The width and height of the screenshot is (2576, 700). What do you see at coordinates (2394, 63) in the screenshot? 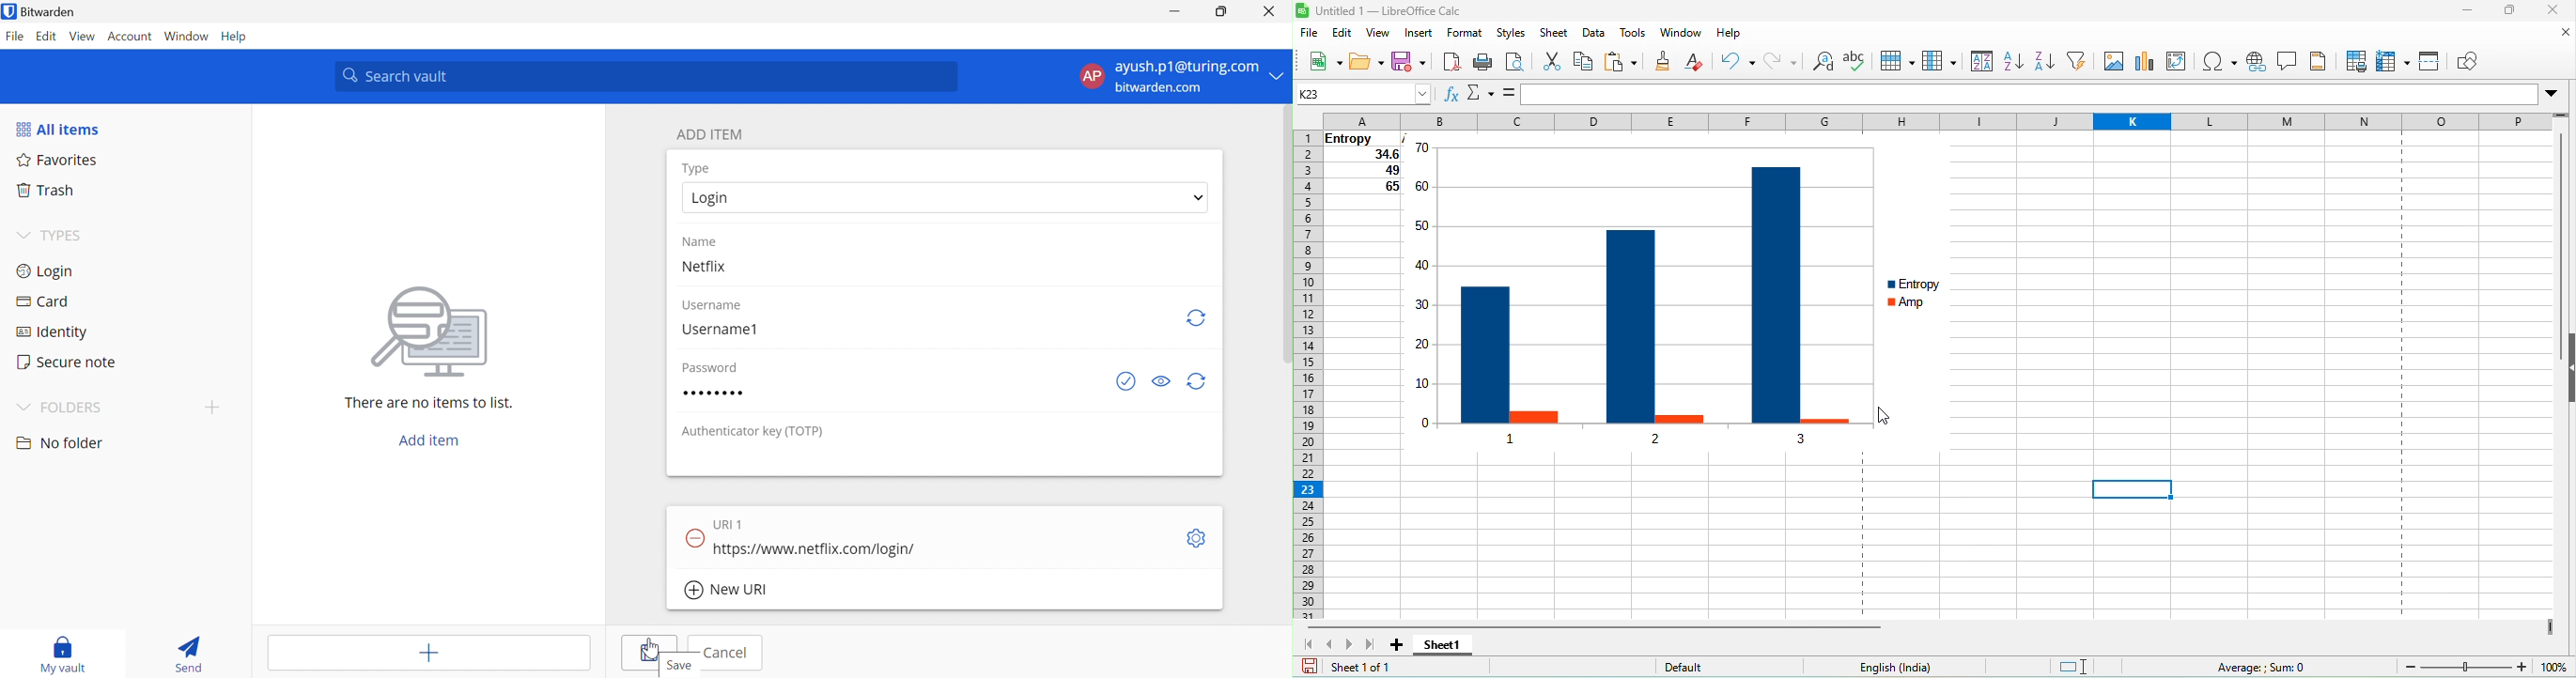
I see `freeze row and column` at bounding box center [2394, 63].